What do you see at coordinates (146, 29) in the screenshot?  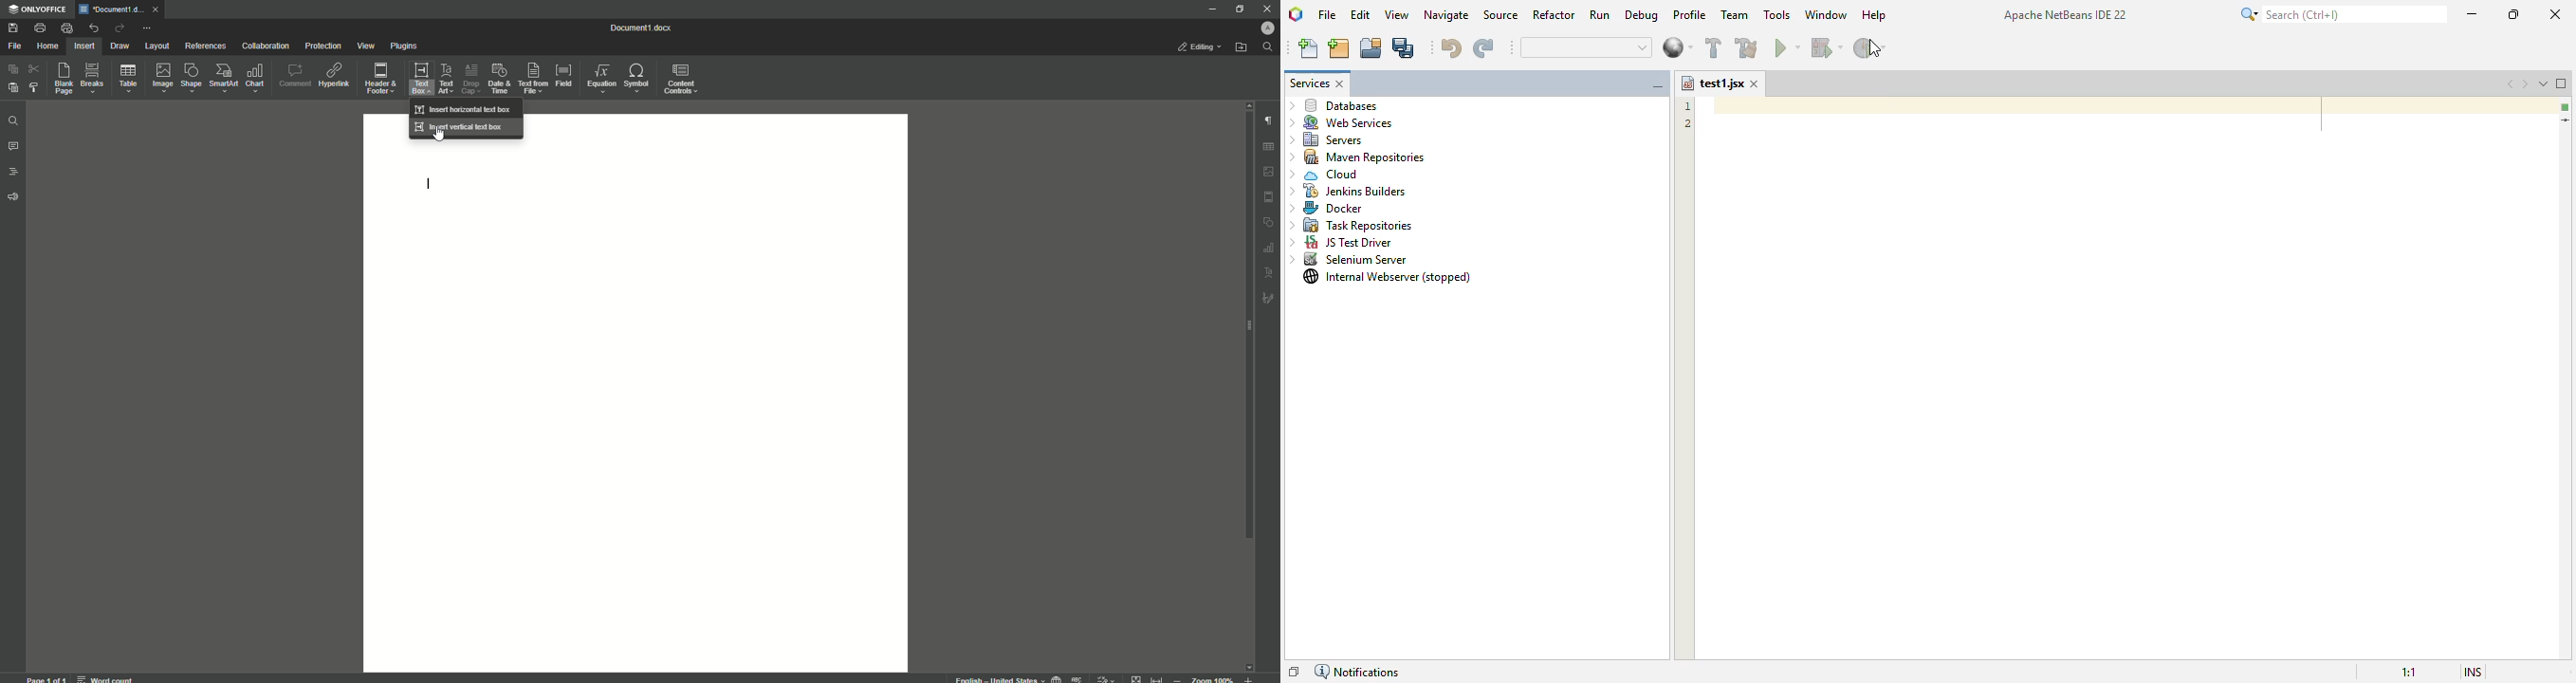 I see `More Actions` at bounding box center [146, 29].